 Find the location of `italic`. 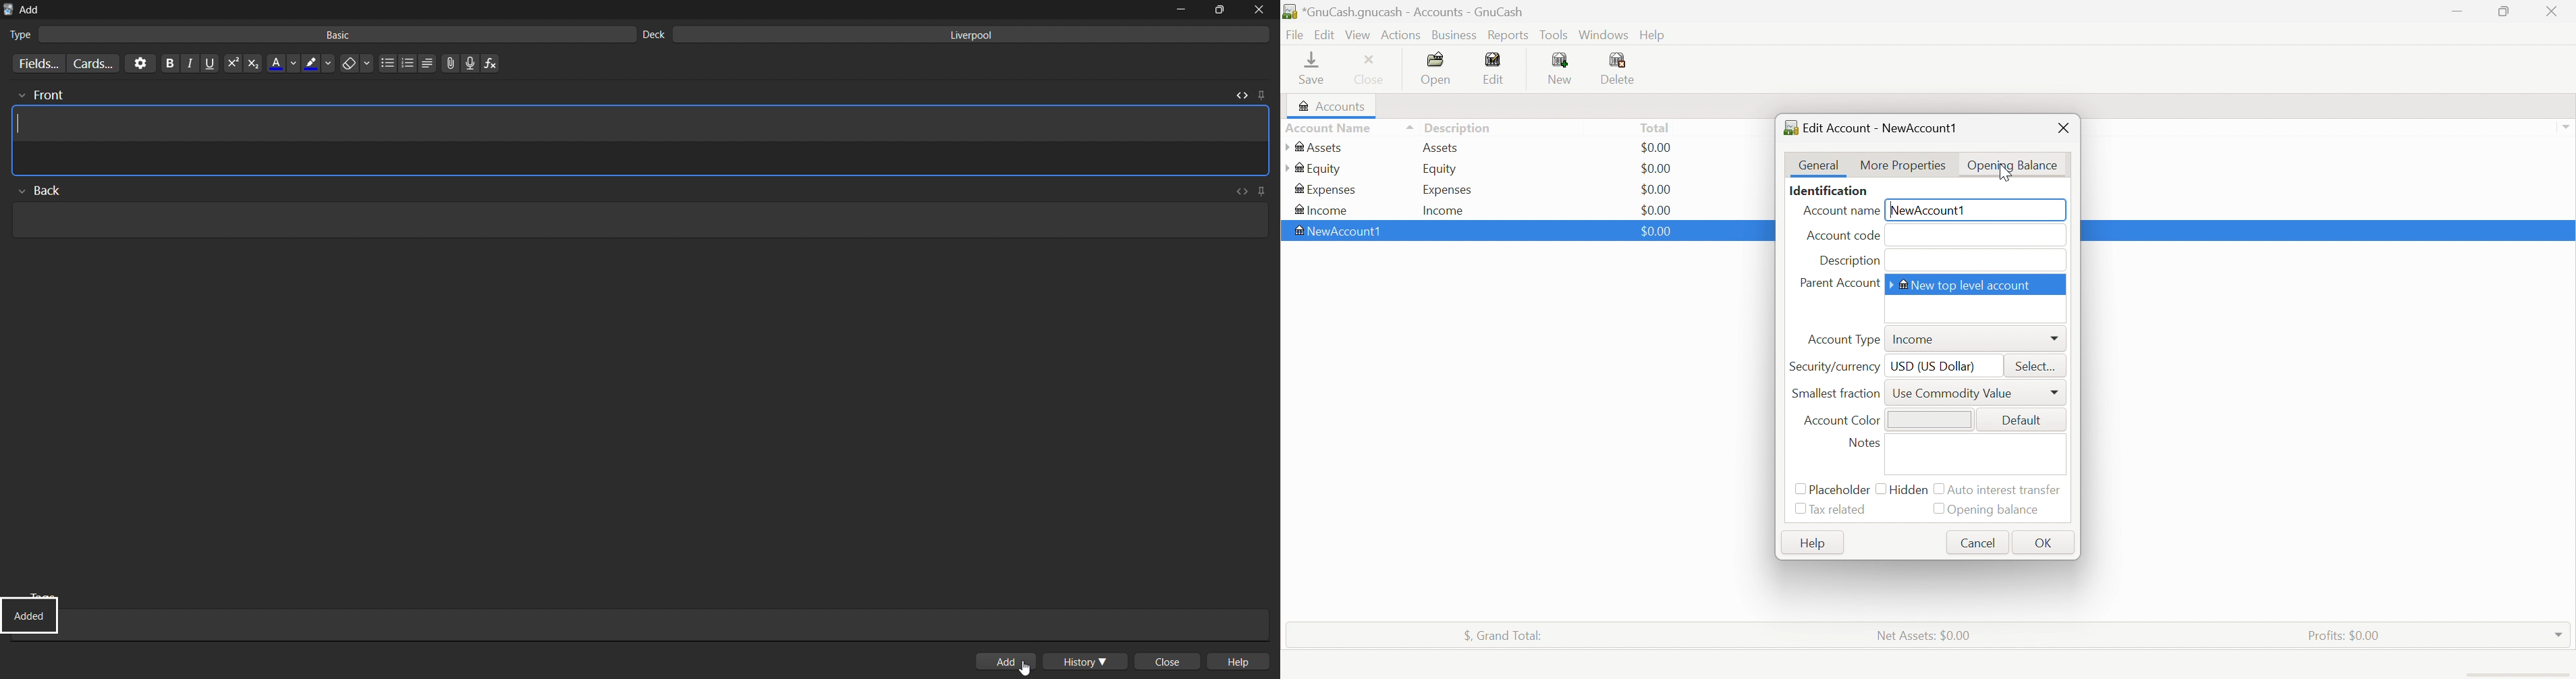

italic is located at coordinates (189, 64).